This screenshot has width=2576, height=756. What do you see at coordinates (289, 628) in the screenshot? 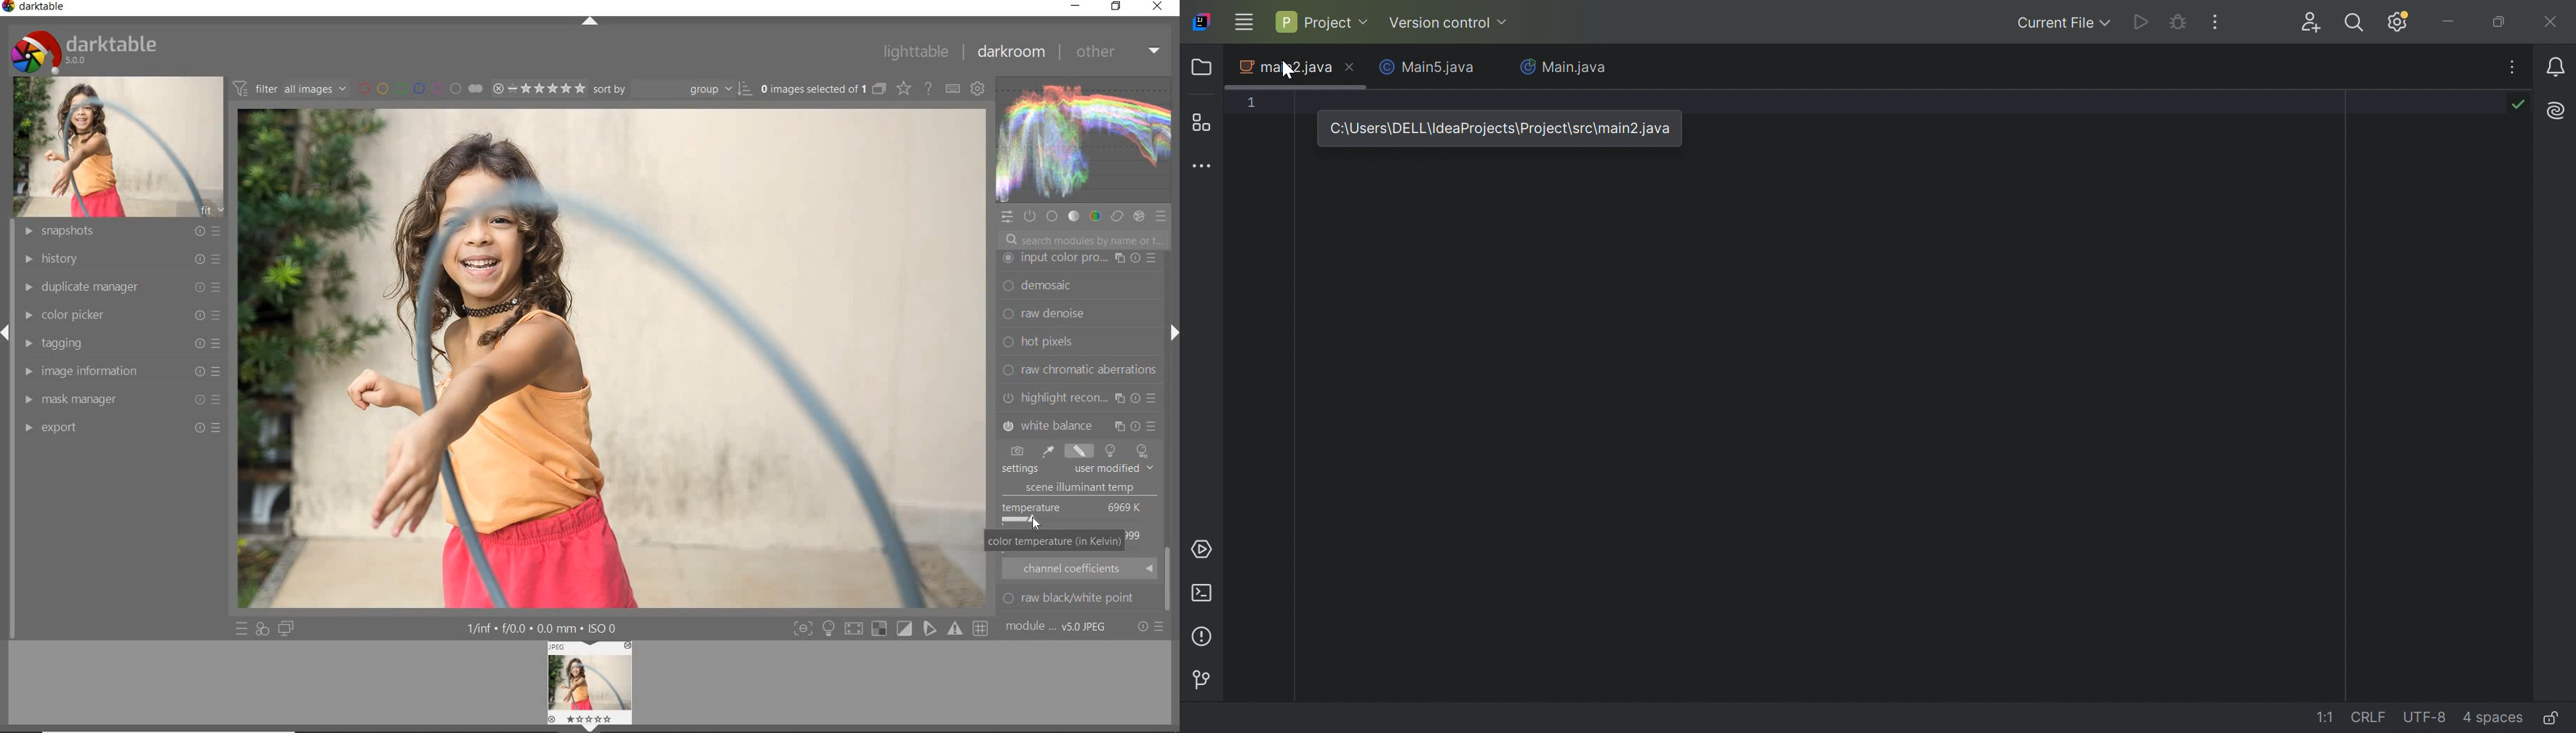
I see `display a second darkroom image window` at bounding box center [289, 628].